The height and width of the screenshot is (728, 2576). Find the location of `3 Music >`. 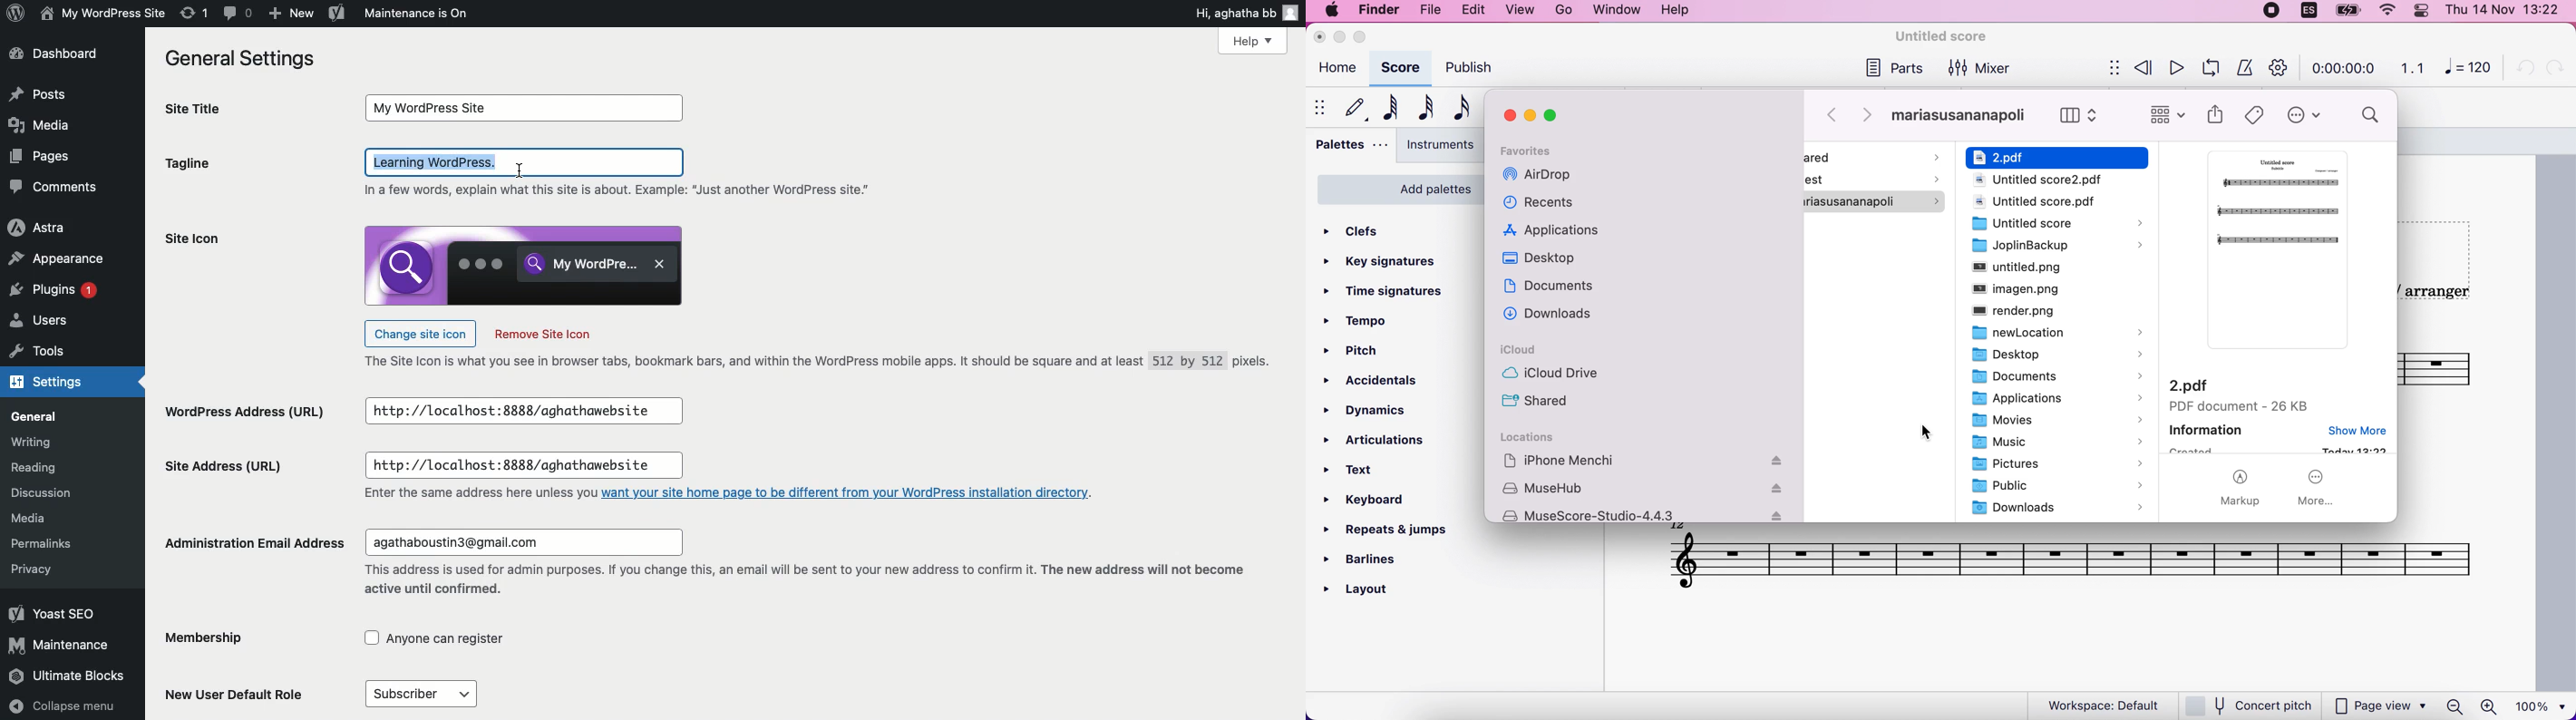

3 Music > is located at coordinates (2053, 443).